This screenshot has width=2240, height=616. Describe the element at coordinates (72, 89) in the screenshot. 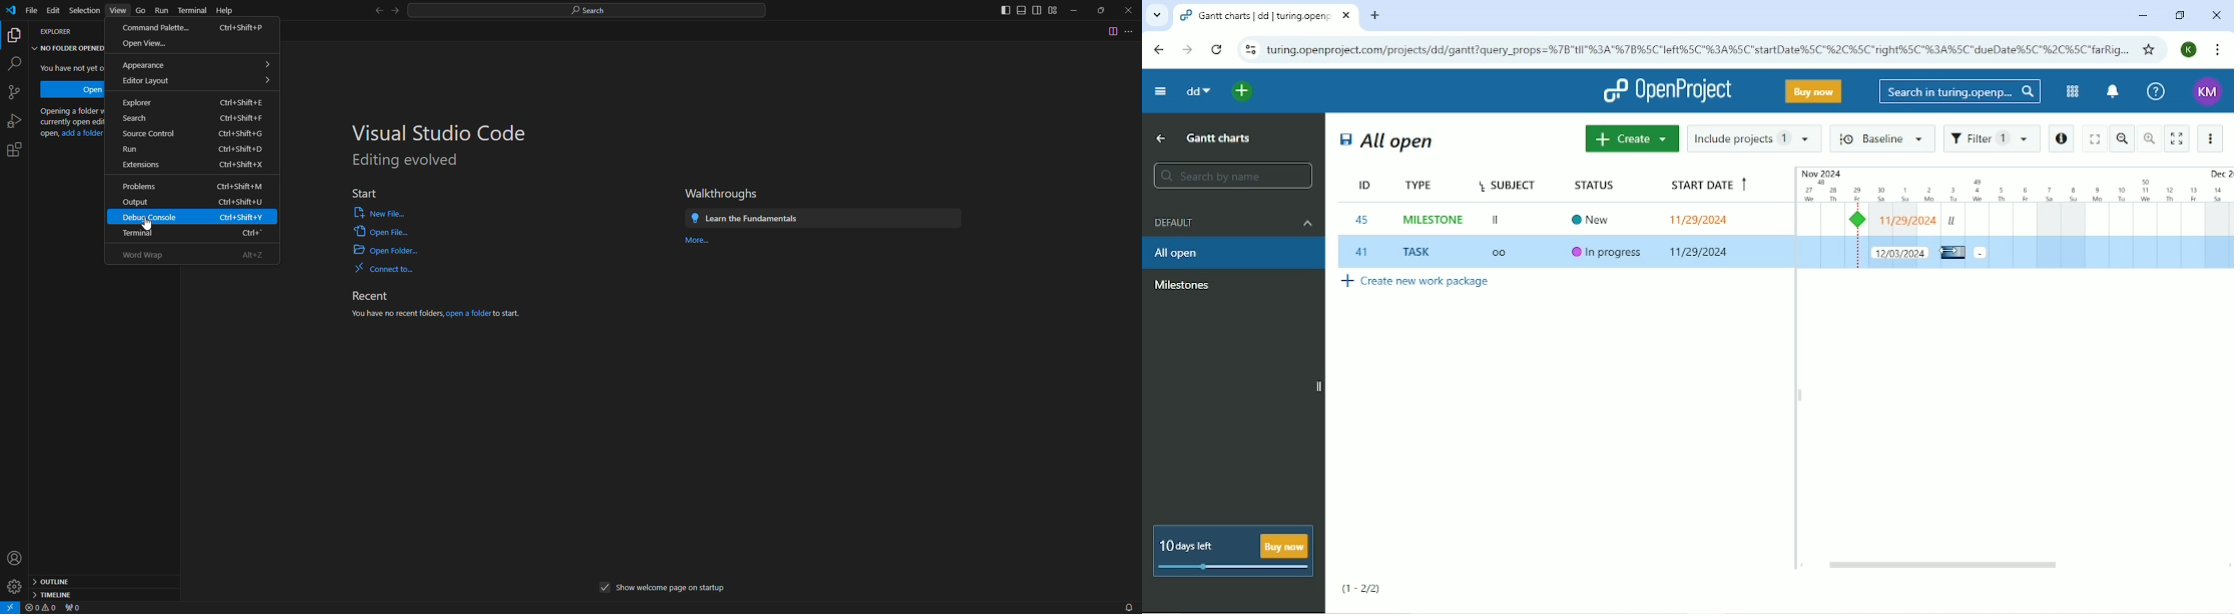

I see `Open Folder` at that location.